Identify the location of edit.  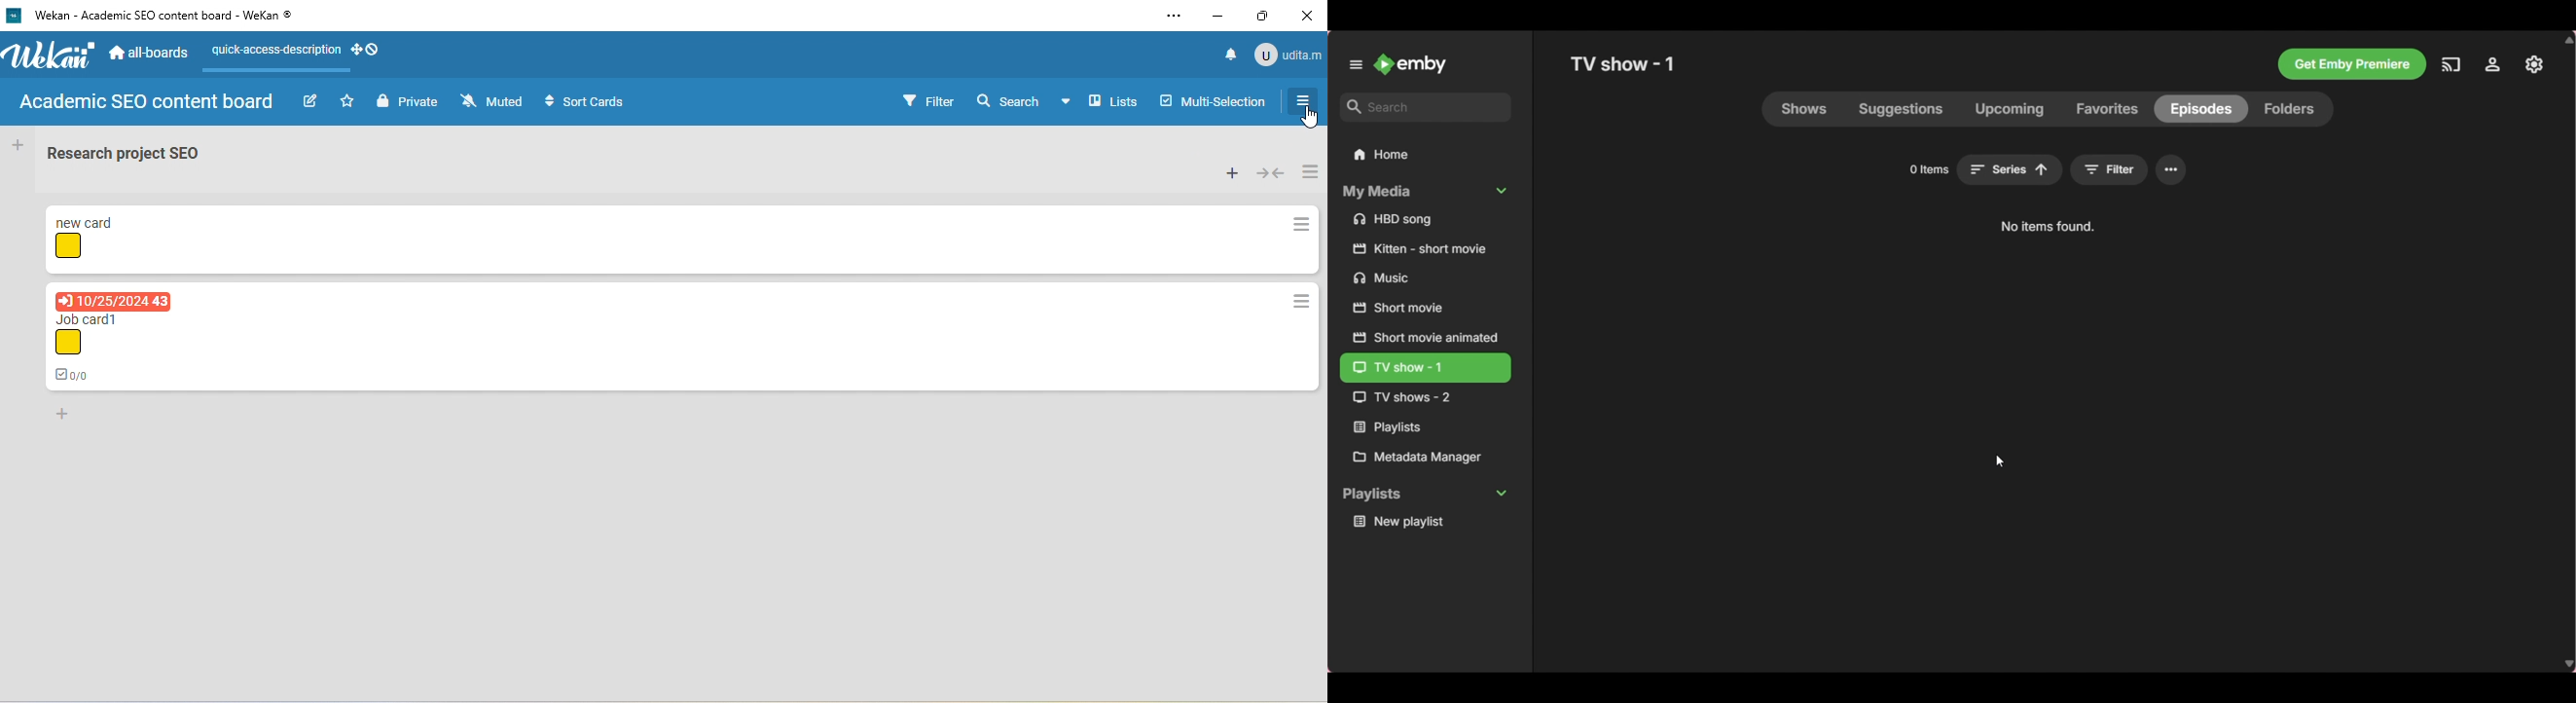
(310, 101).